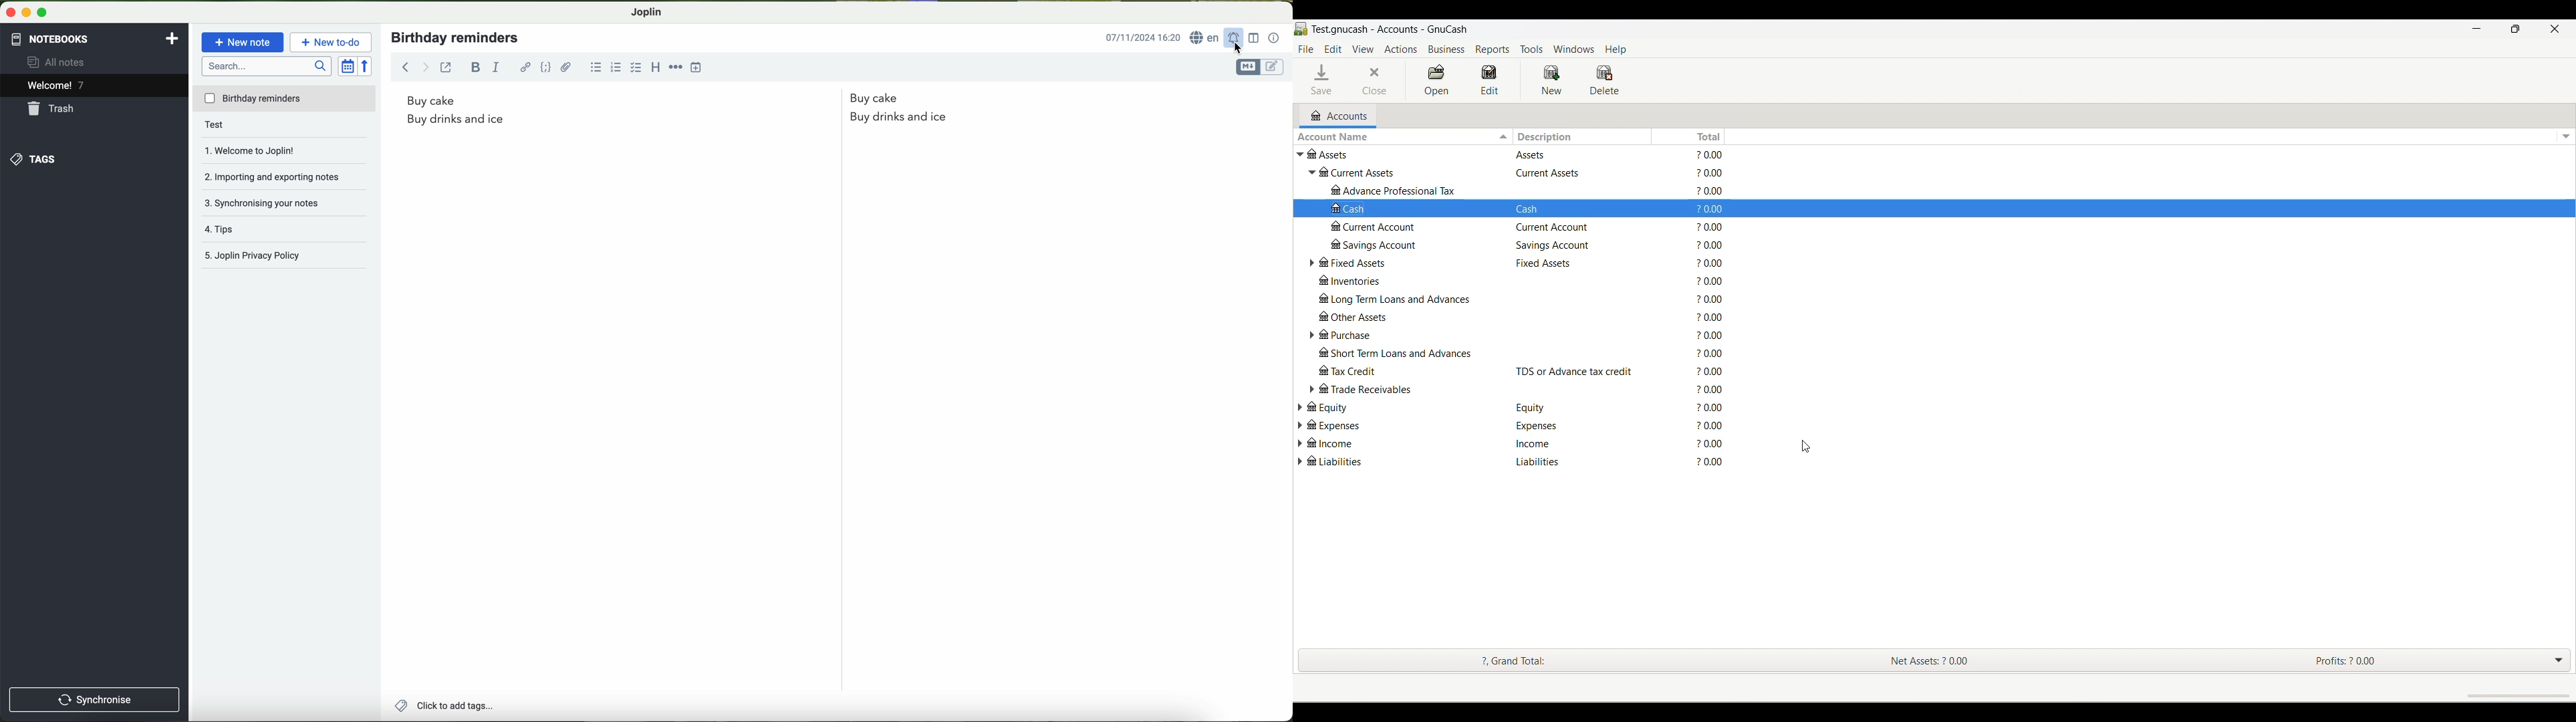 The width and height of the screenshot is (2576, 728). Describe the element at coordinates (1406, 334) in the screenshot. I see `Purchase` at that location.